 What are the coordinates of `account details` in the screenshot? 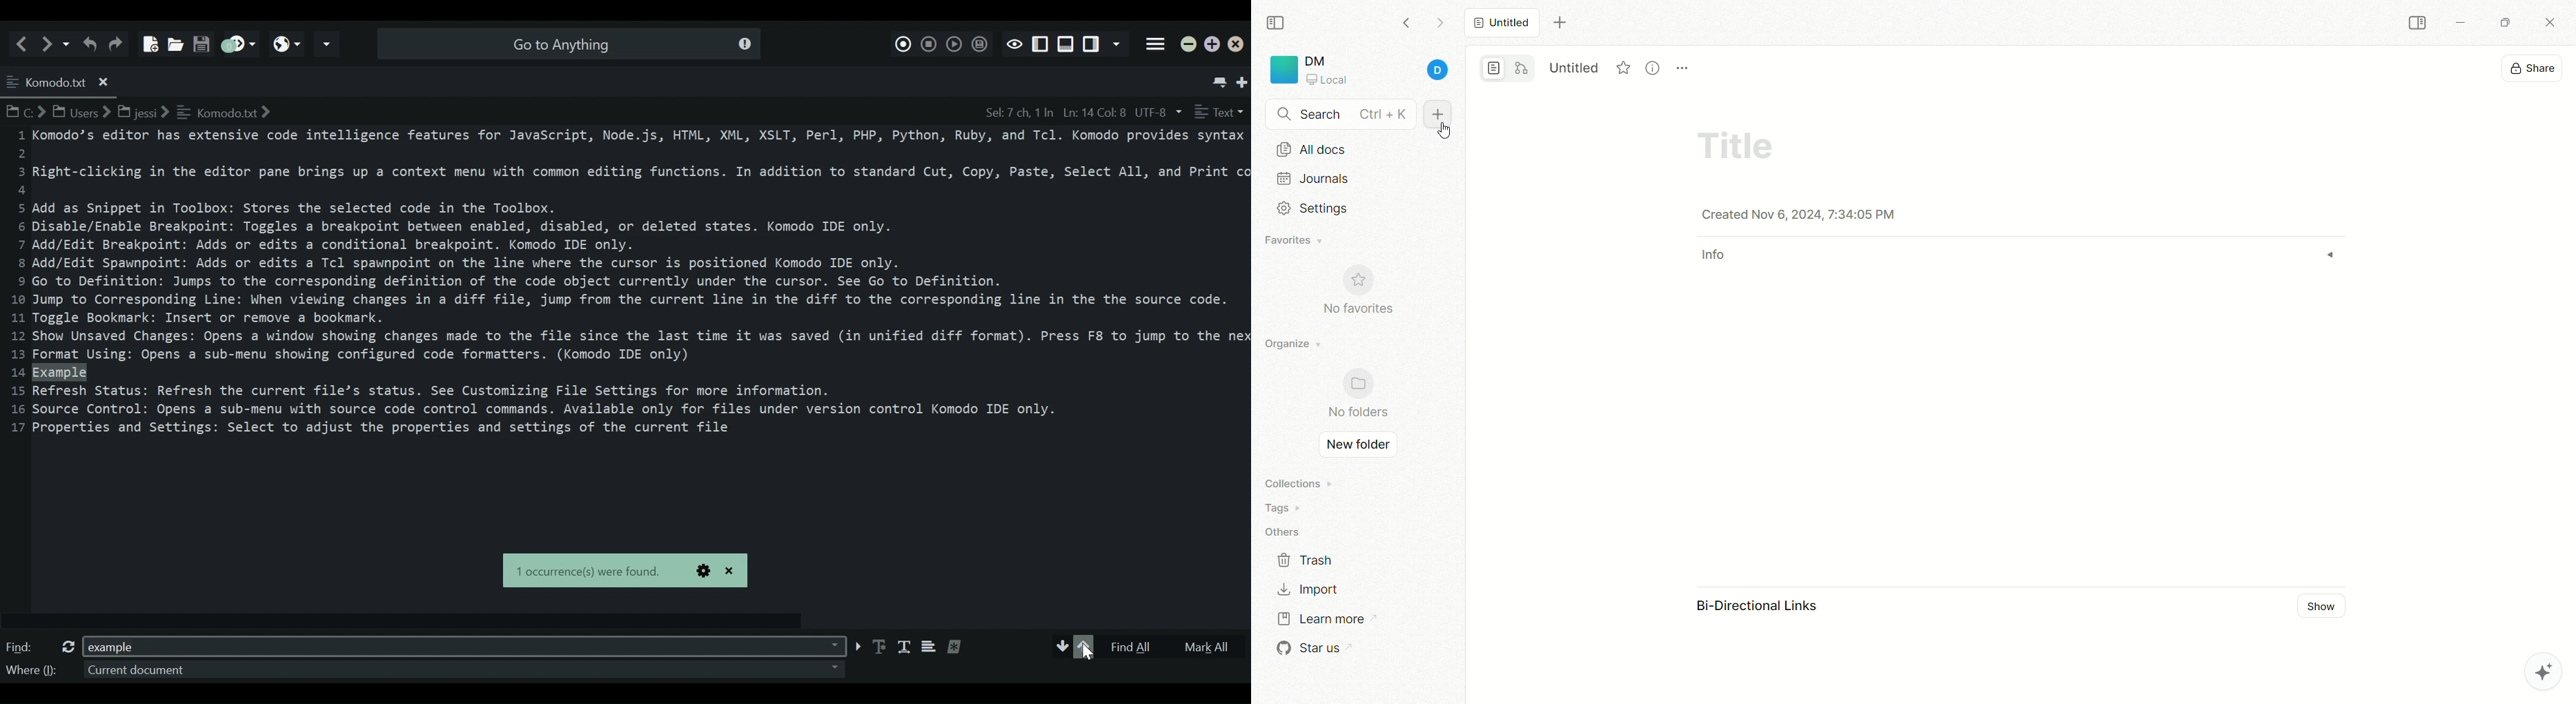 It's located at (1380, 71).